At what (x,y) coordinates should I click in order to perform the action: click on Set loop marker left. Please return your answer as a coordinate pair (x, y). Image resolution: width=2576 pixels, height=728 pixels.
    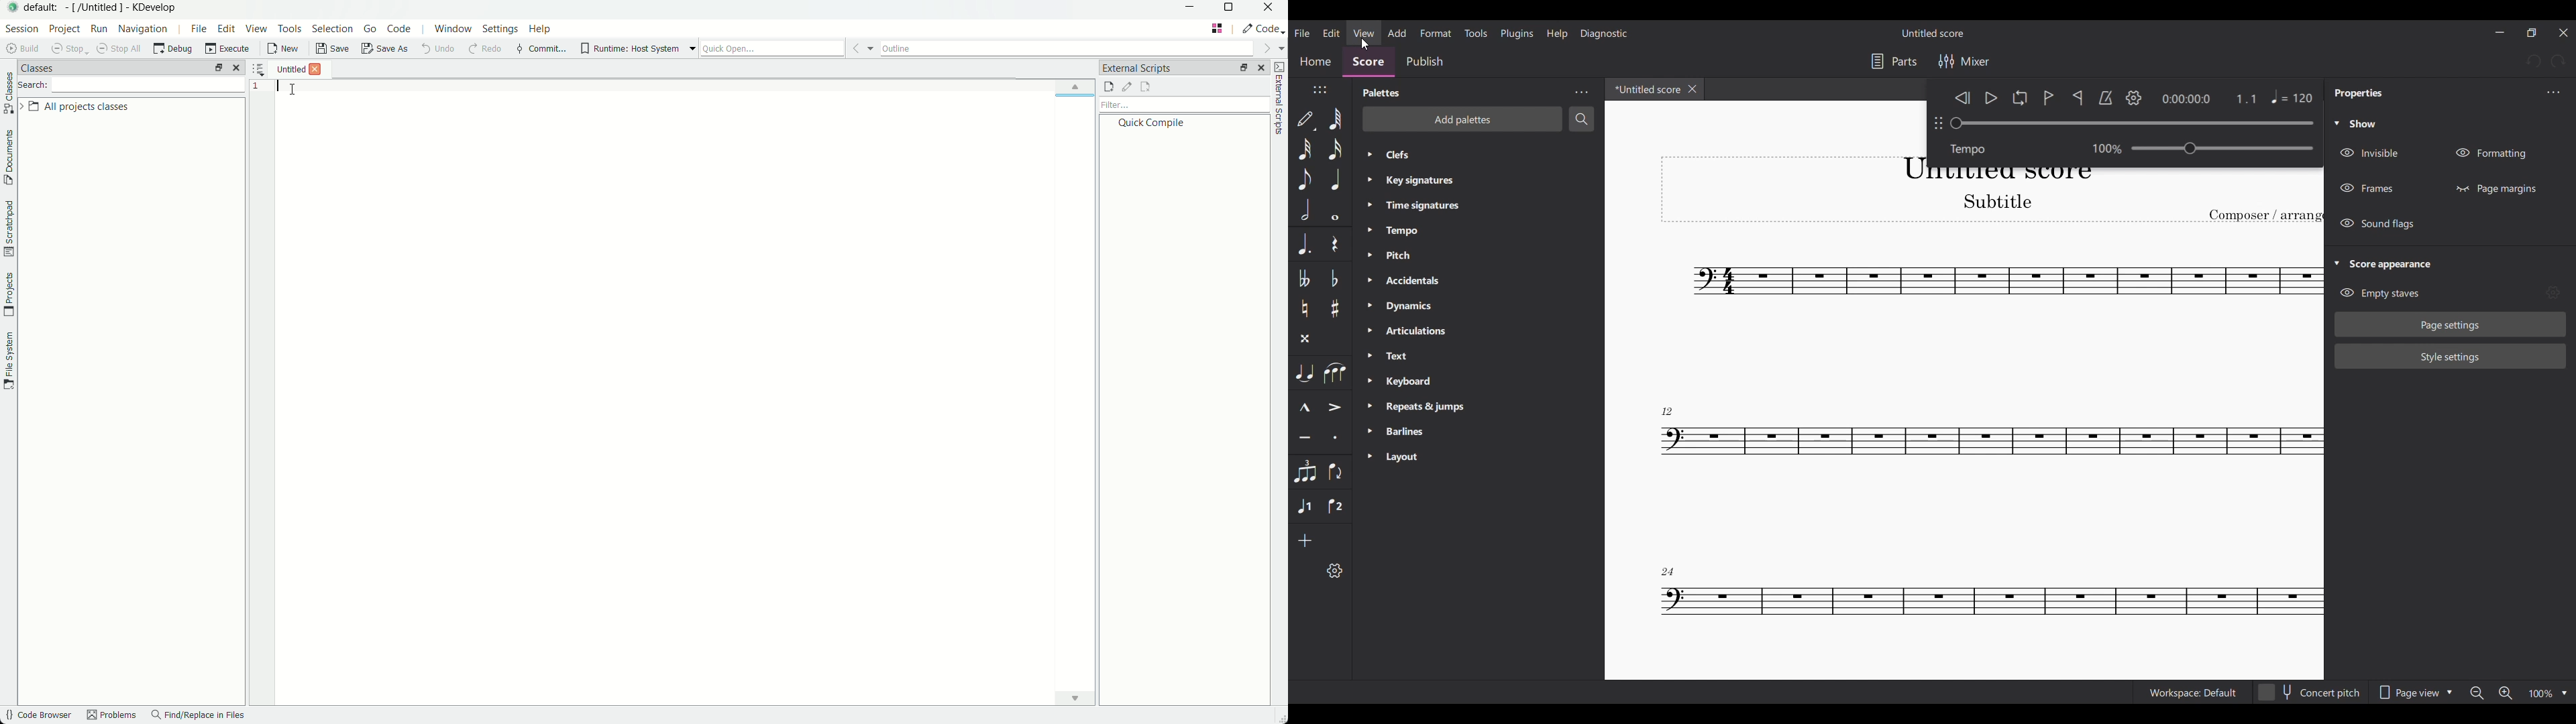
    Looking at the image, I should click on (2049, 98).